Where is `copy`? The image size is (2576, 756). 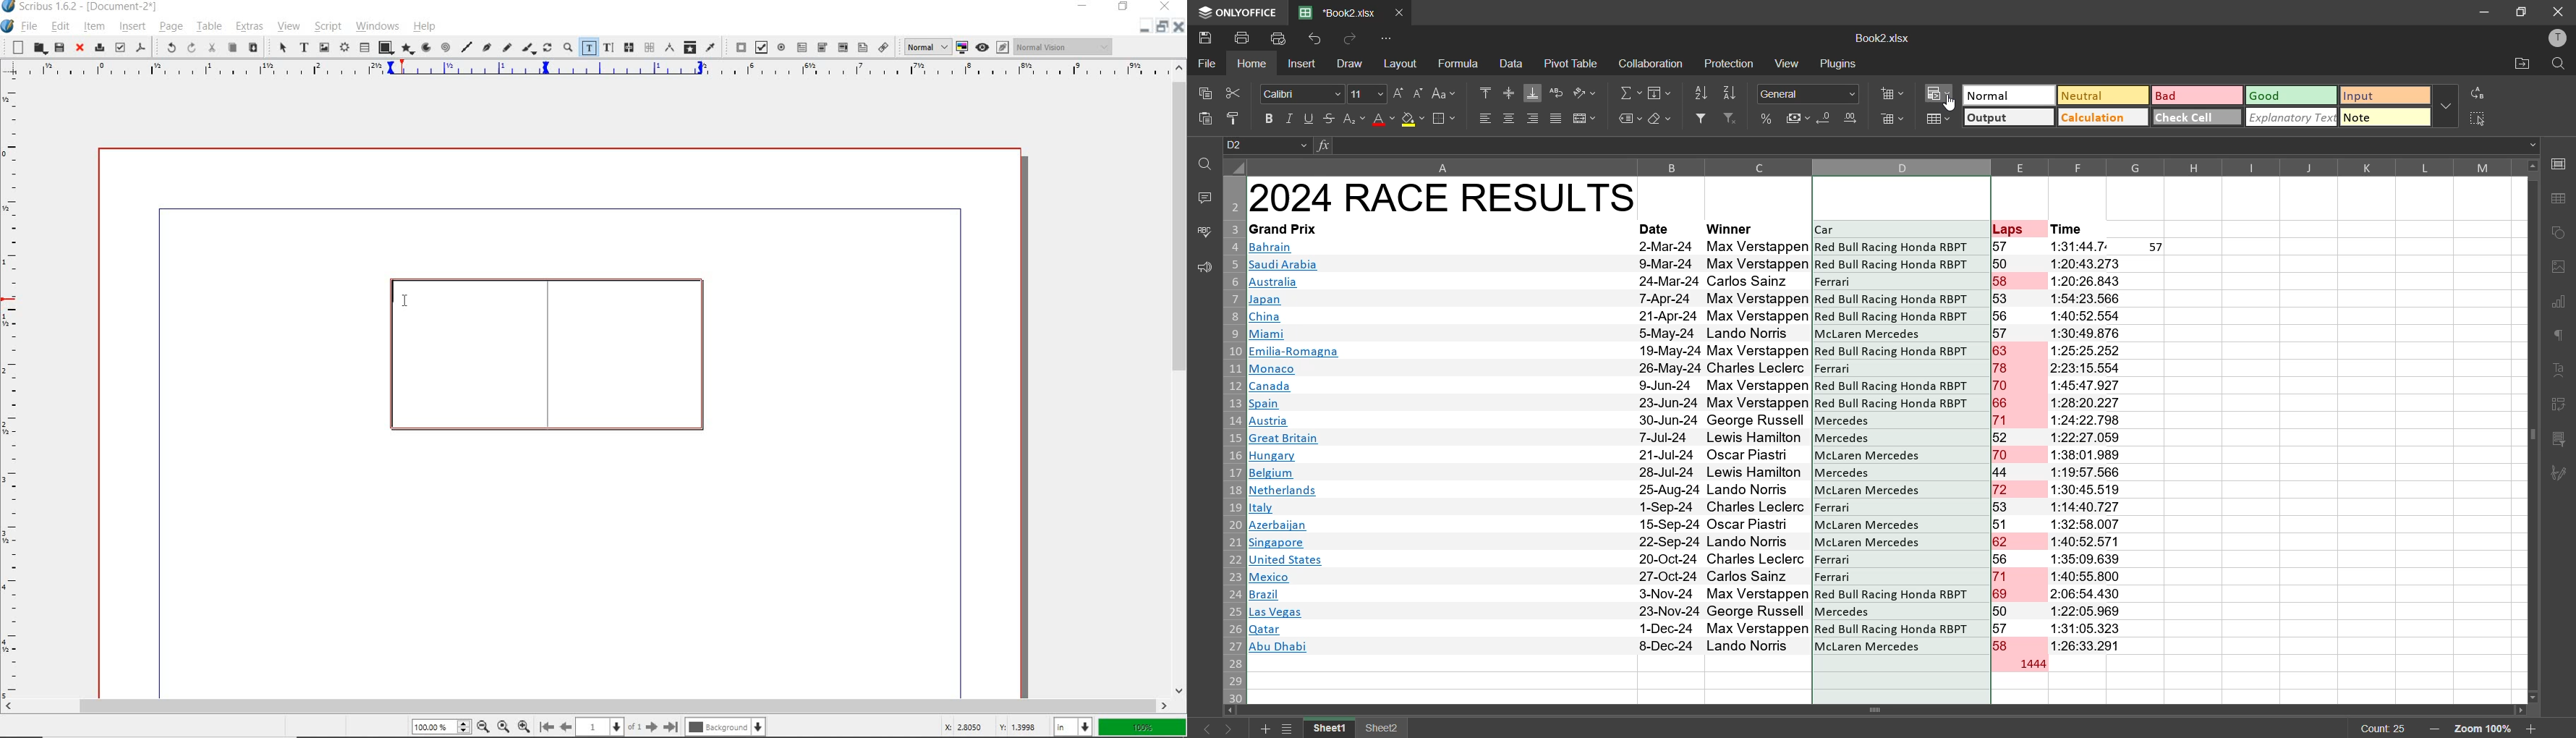
copy is located at coordinates (1202, 90).